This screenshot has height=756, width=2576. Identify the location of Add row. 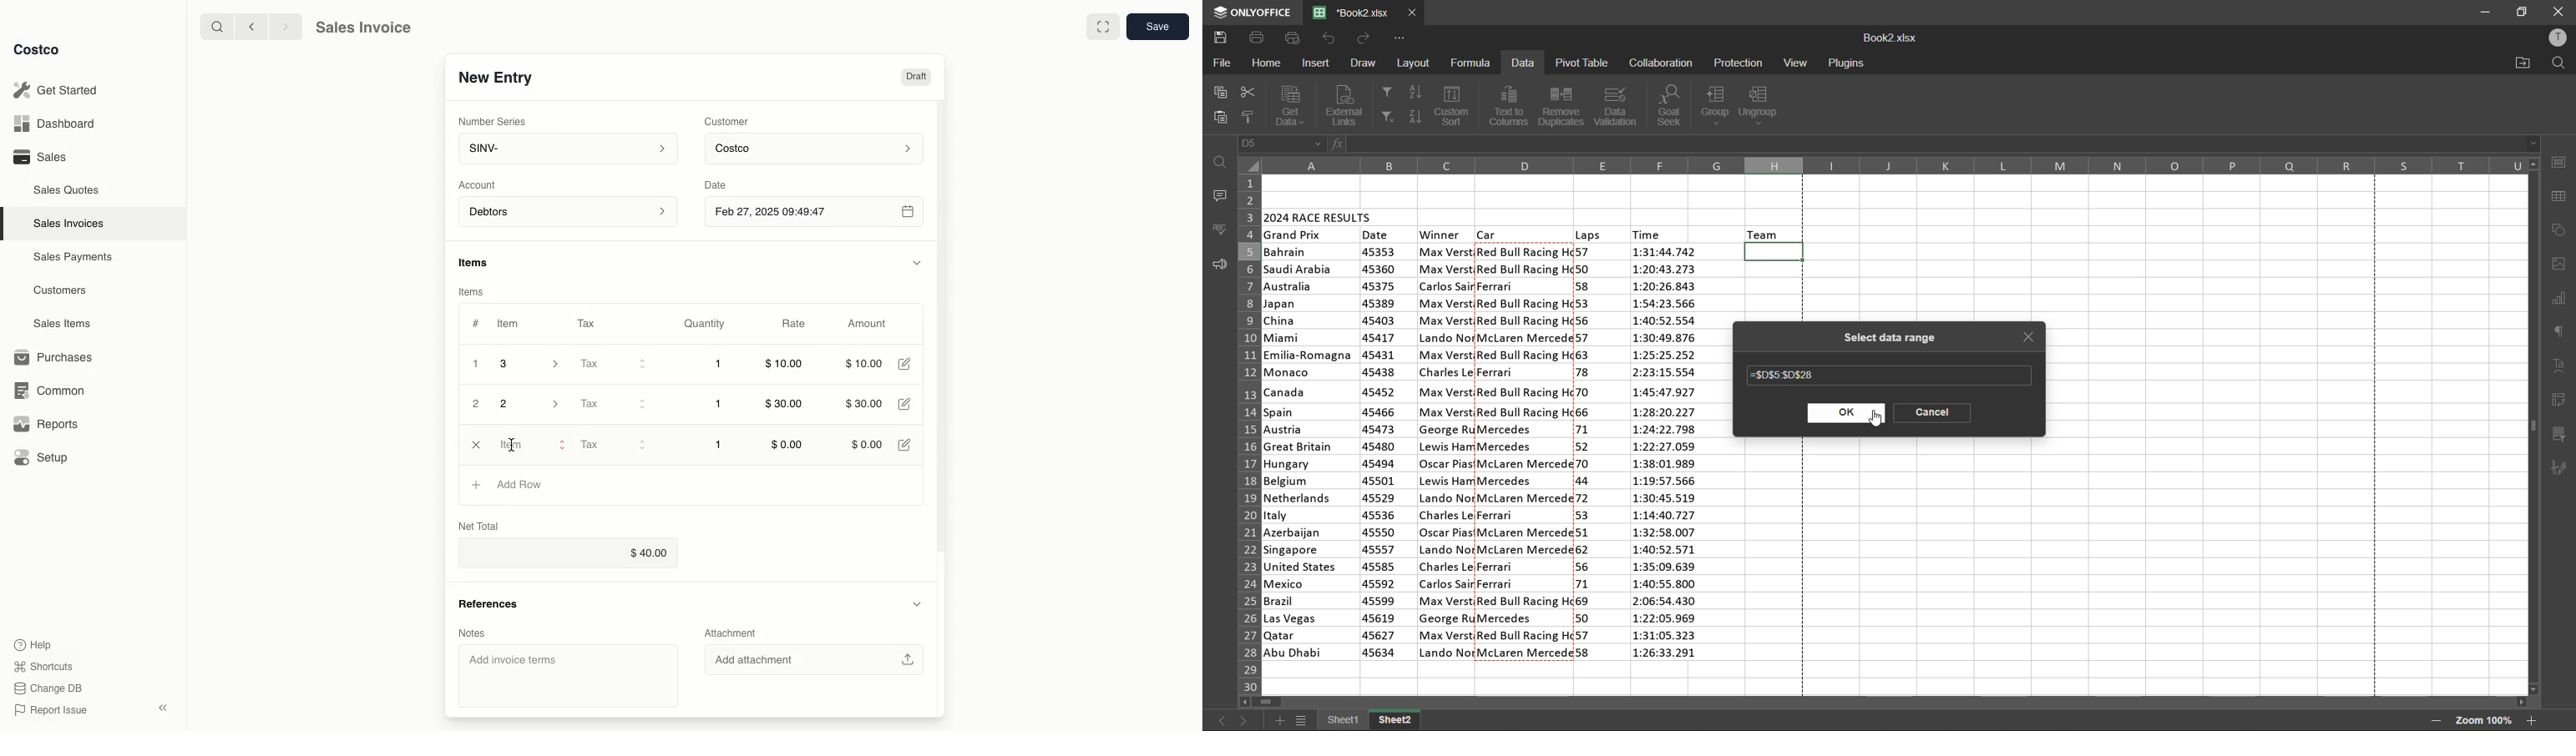
(519, 484).